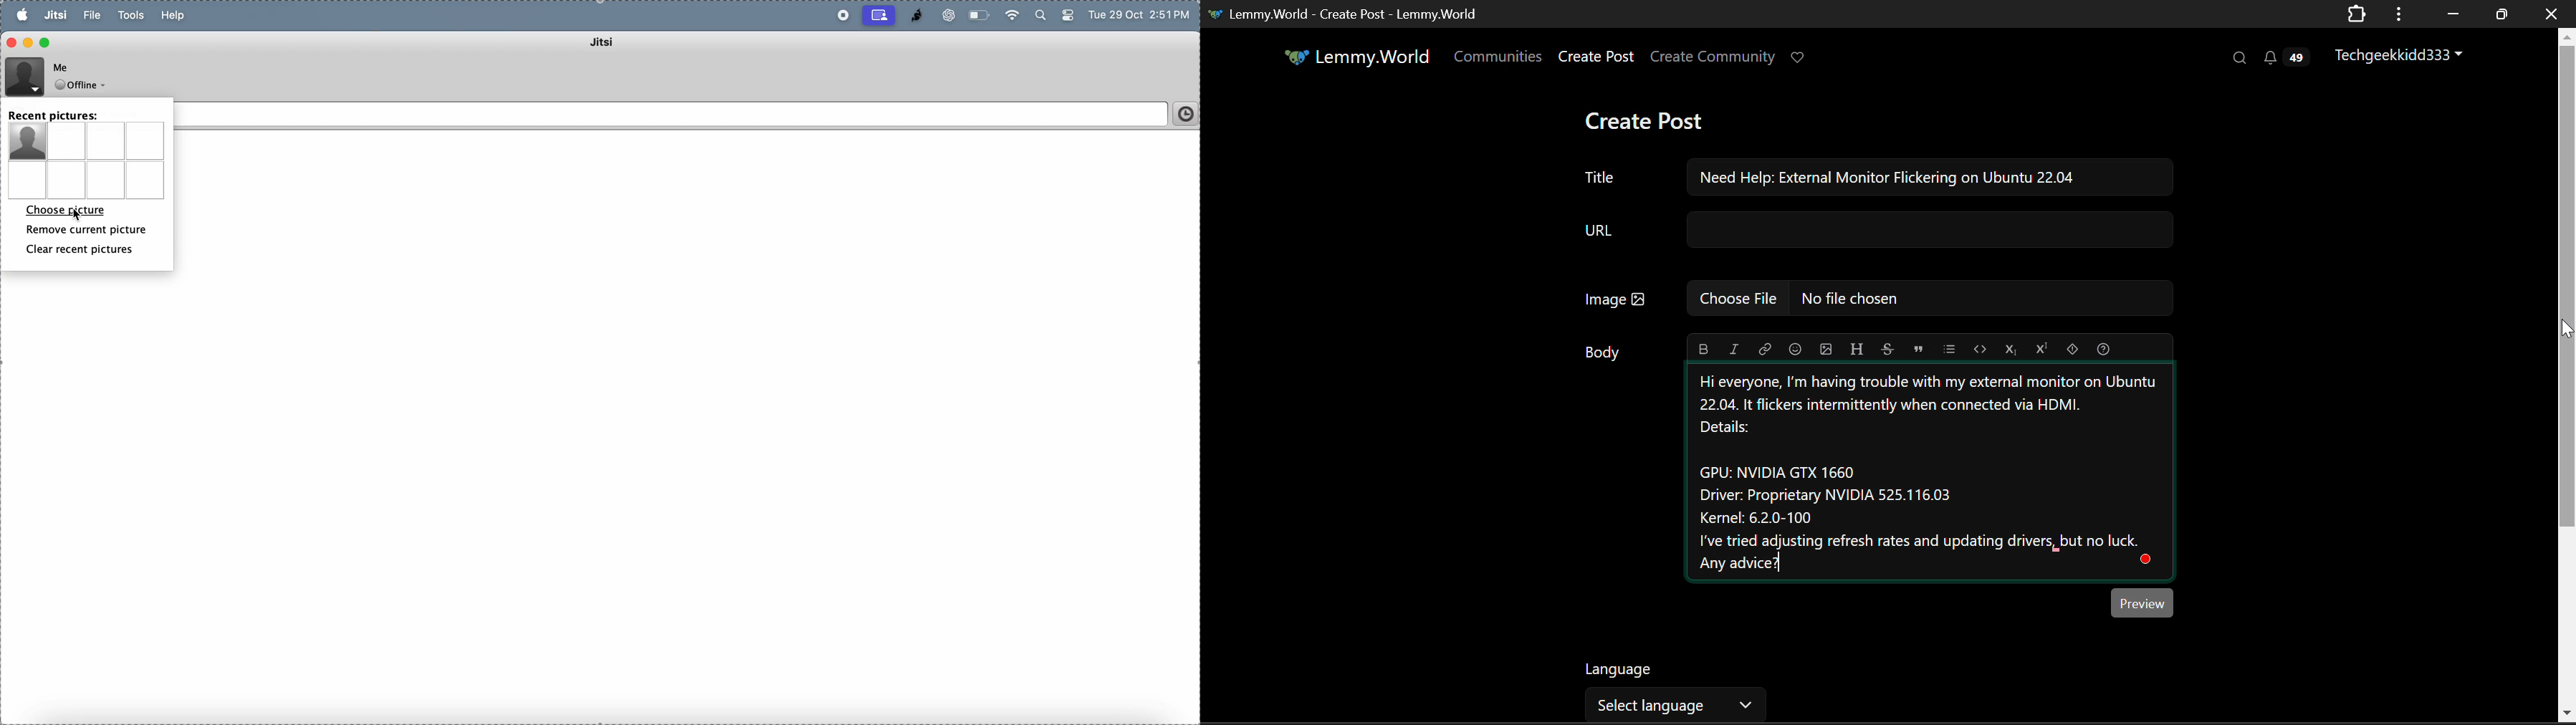  I want to click on Minimize Window, so click(2499, 15).